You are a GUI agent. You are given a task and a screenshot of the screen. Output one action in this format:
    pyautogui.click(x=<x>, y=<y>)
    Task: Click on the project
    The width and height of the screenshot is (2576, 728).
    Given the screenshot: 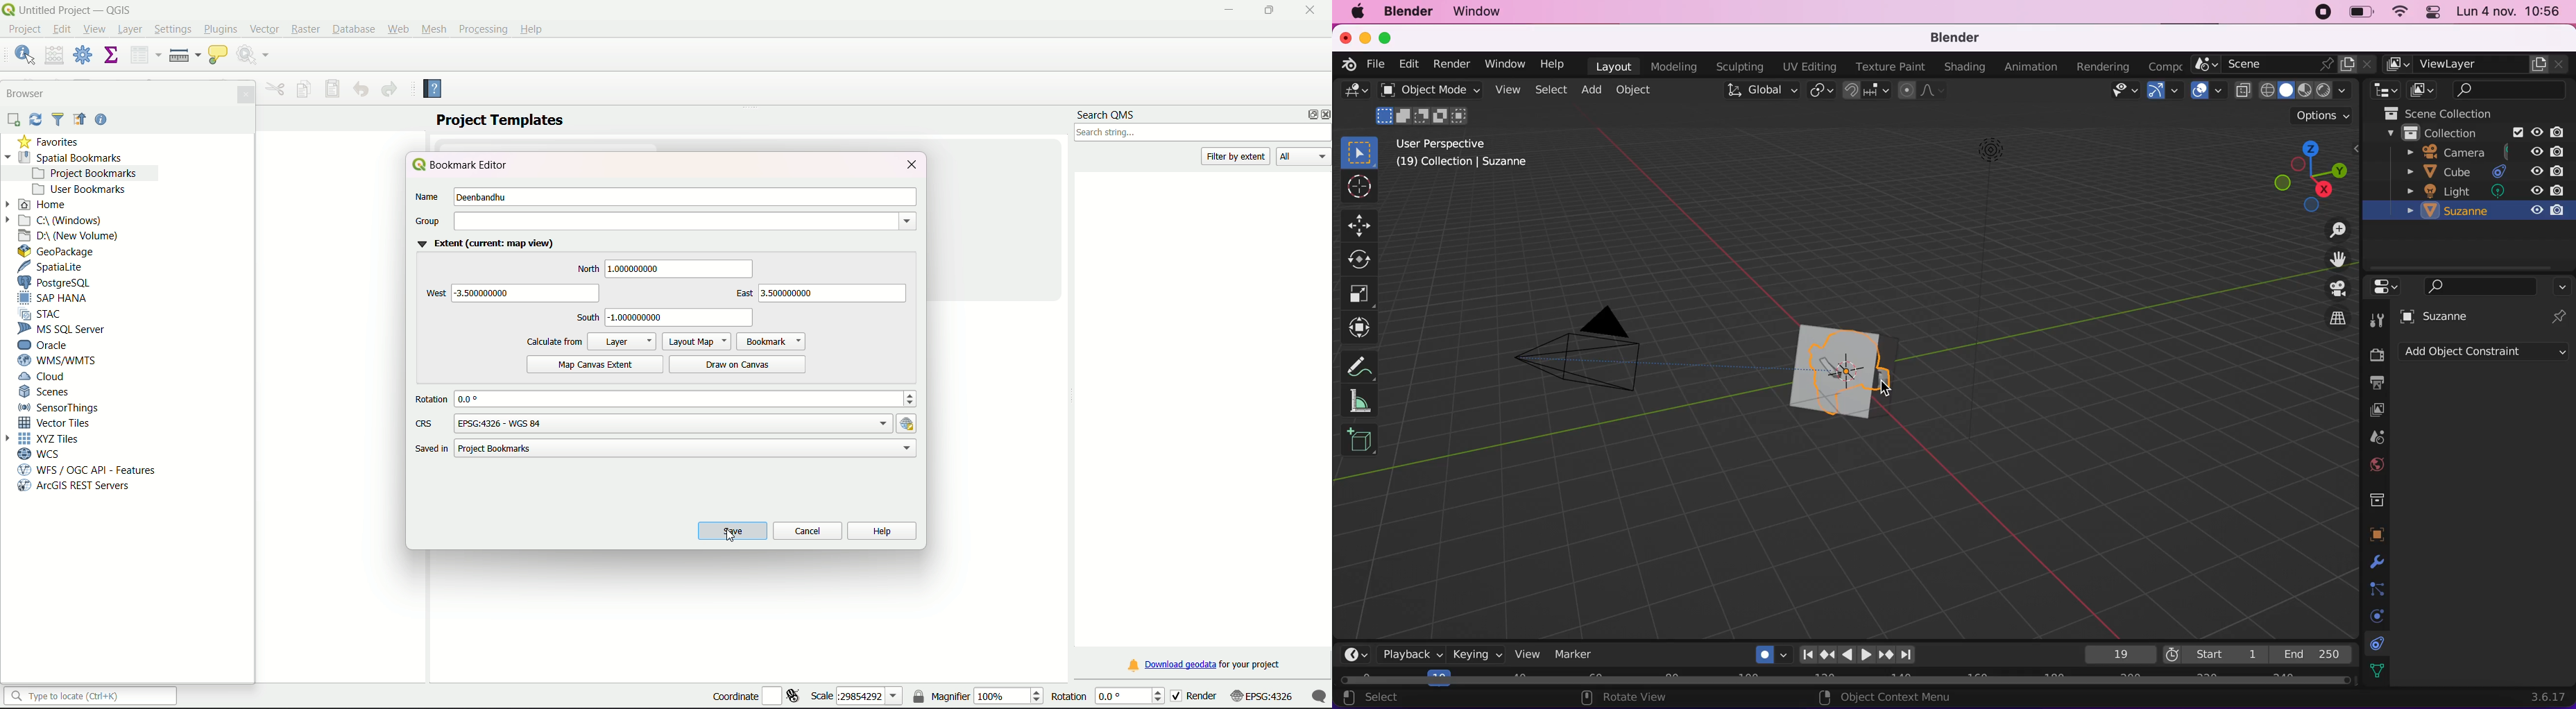 What is the action you would take?
    pyautogui.click(x=26, y=31)
    